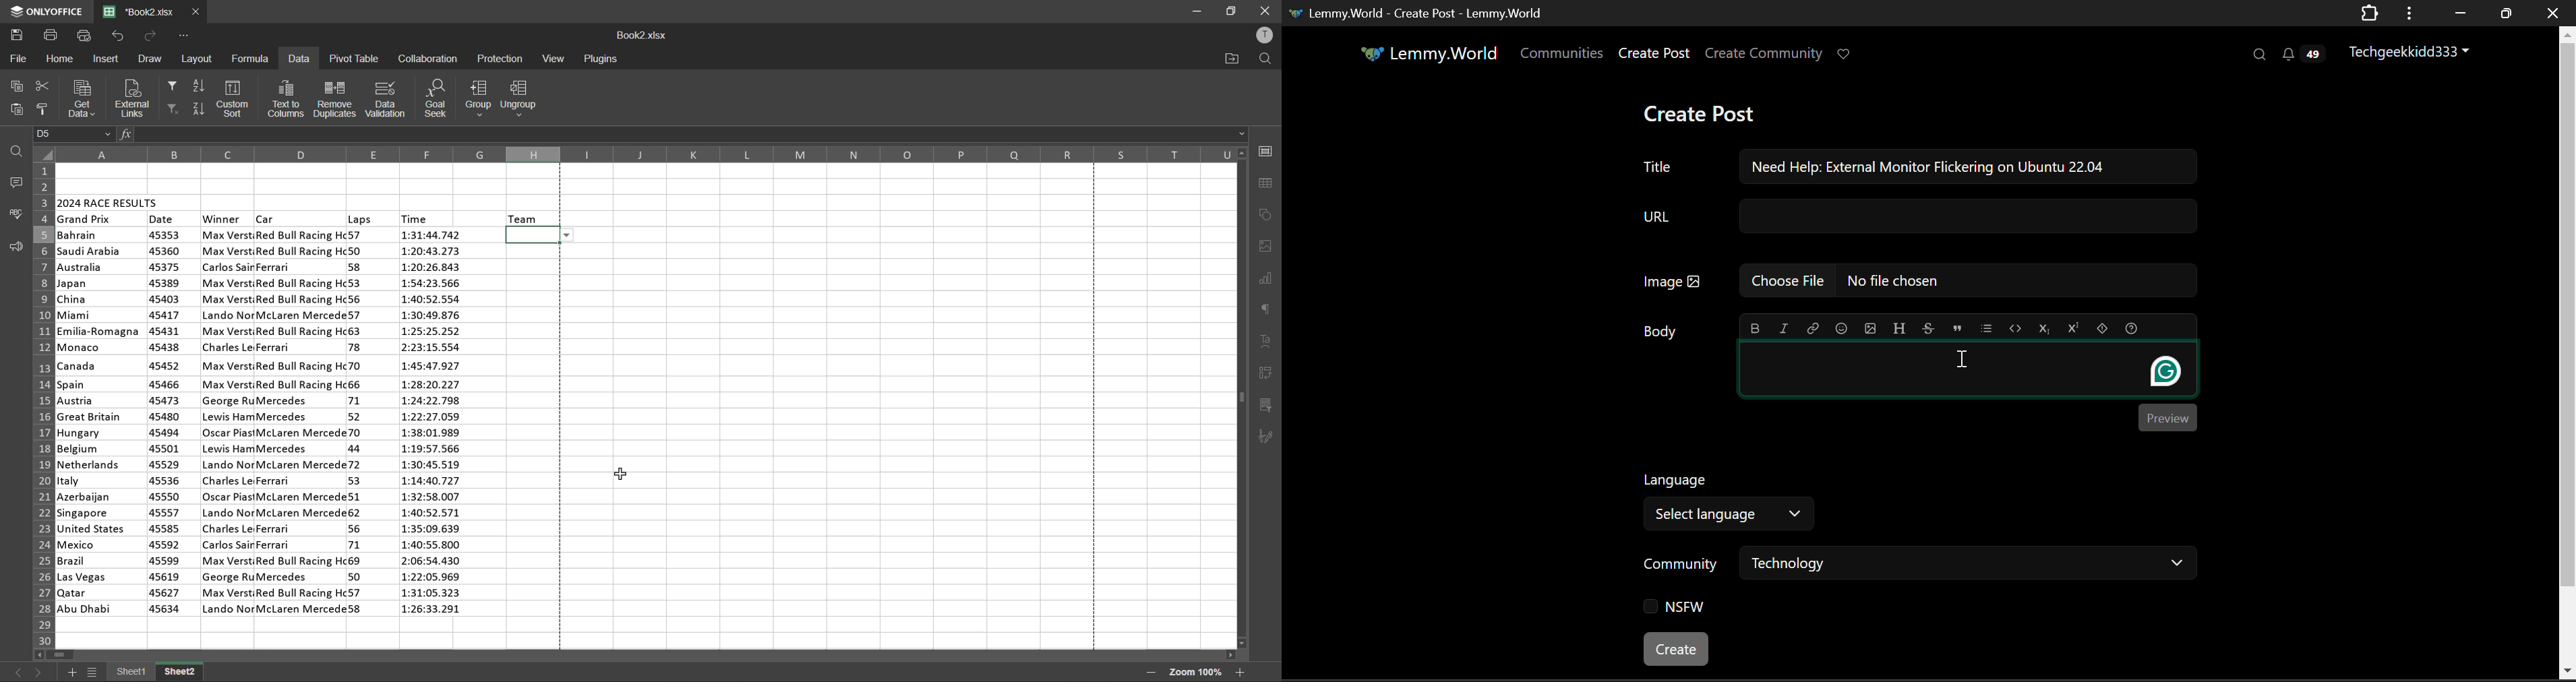  Describe the element at coordinates (567, 236) in the screenshot. I see `list` at that location.